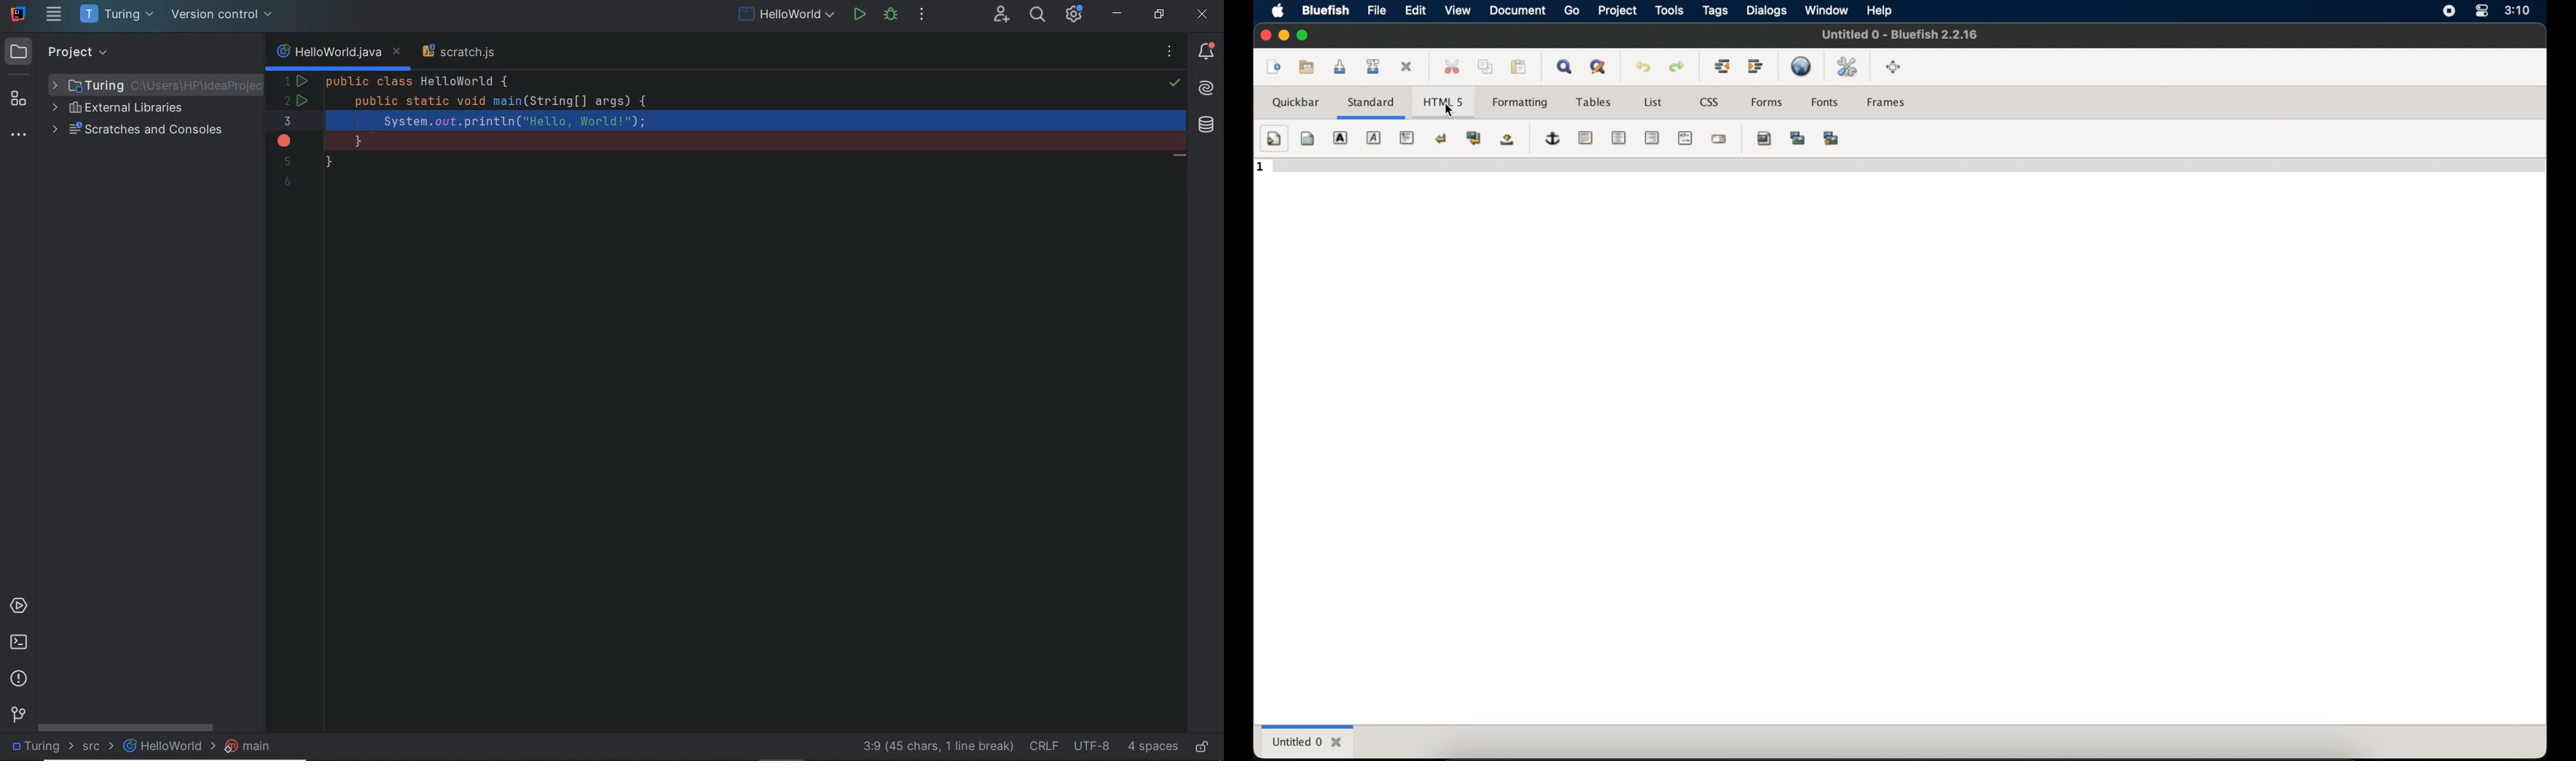 The height and width of the screenshot is (784, 2576). What do you see at coordinates (1261, 168) in the screenshot?
I see `1` at bounding box center [1261, 168].